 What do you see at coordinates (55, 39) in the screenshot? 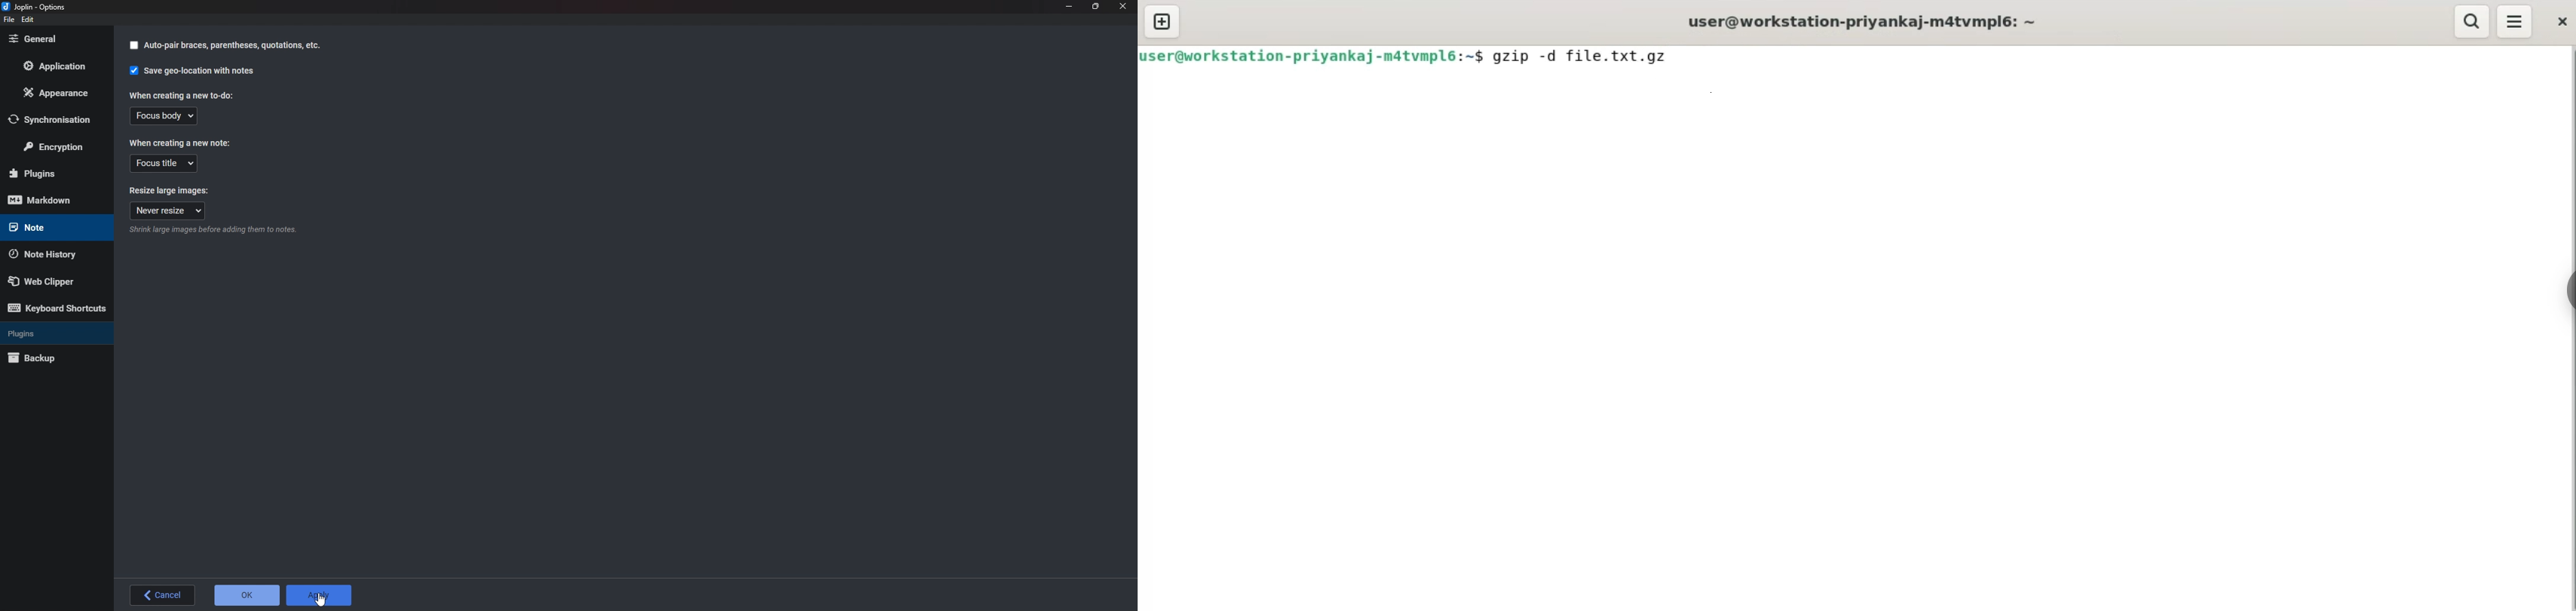
I see `General` at bounding box center [55, 39].